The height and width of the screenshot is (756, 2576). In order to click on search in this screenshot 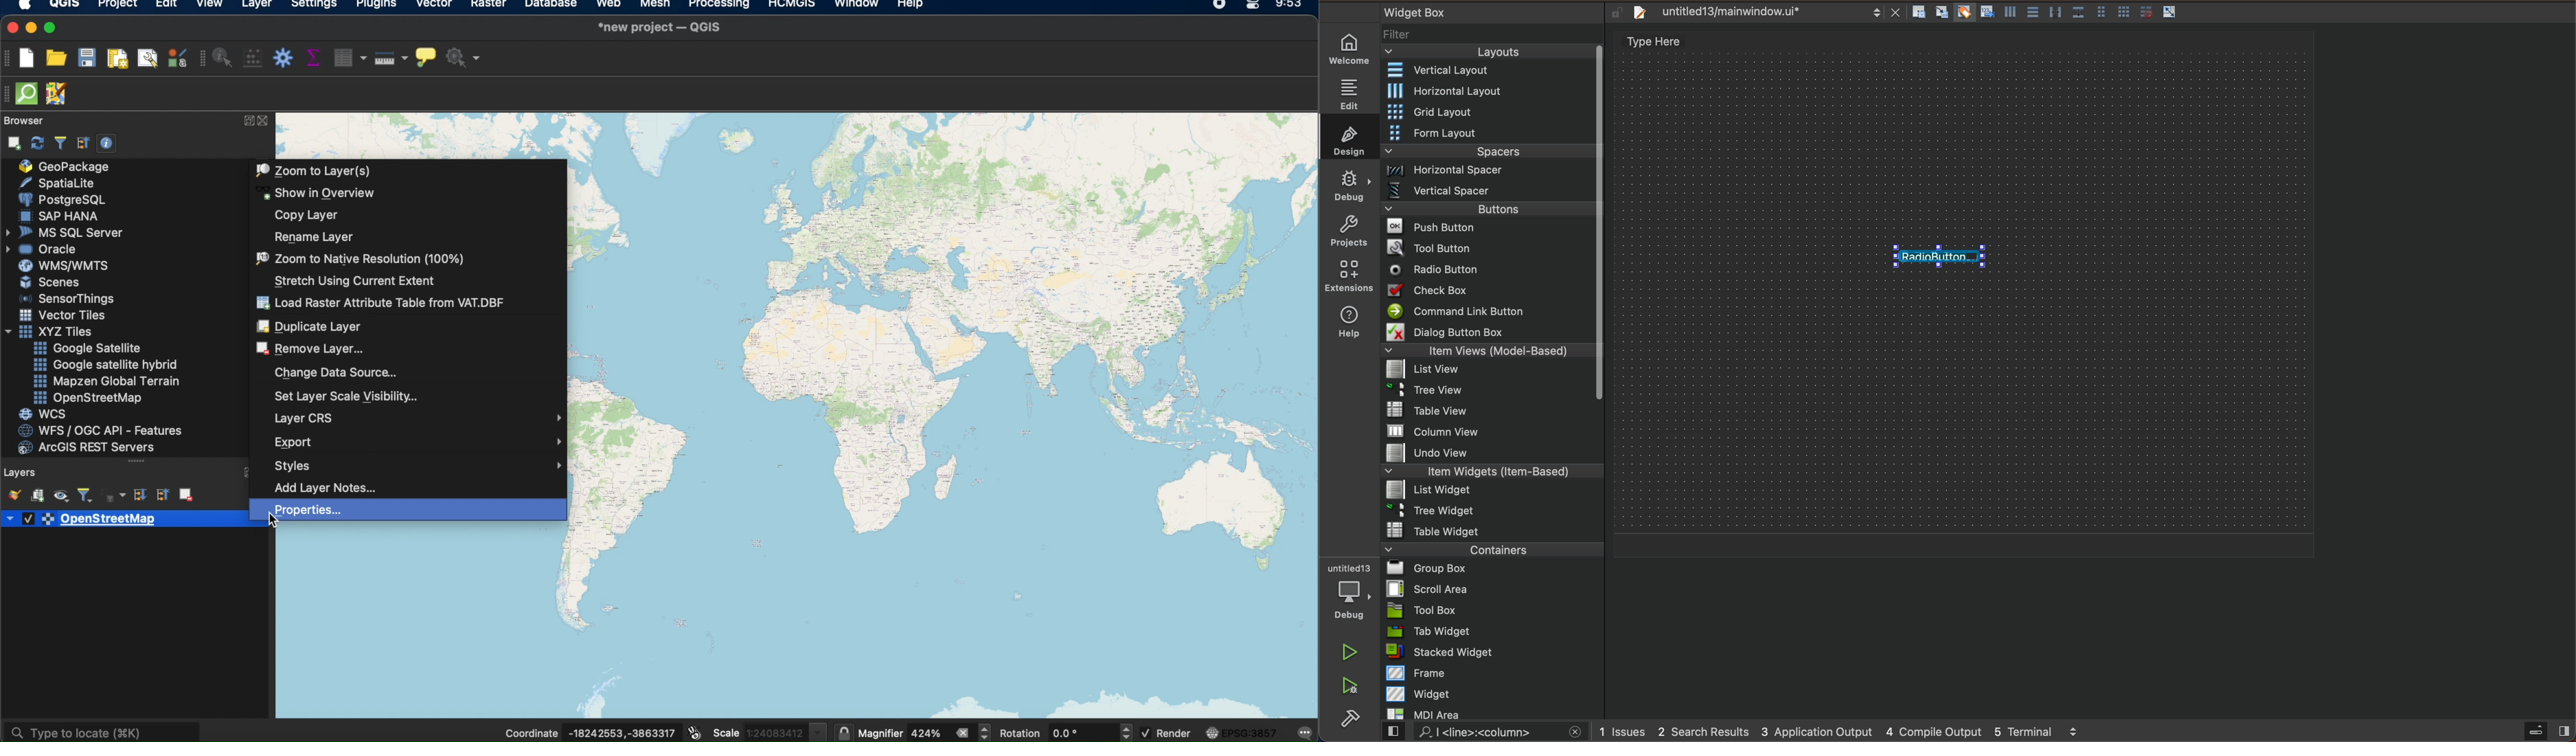, I will do `click(1480, 732)`.